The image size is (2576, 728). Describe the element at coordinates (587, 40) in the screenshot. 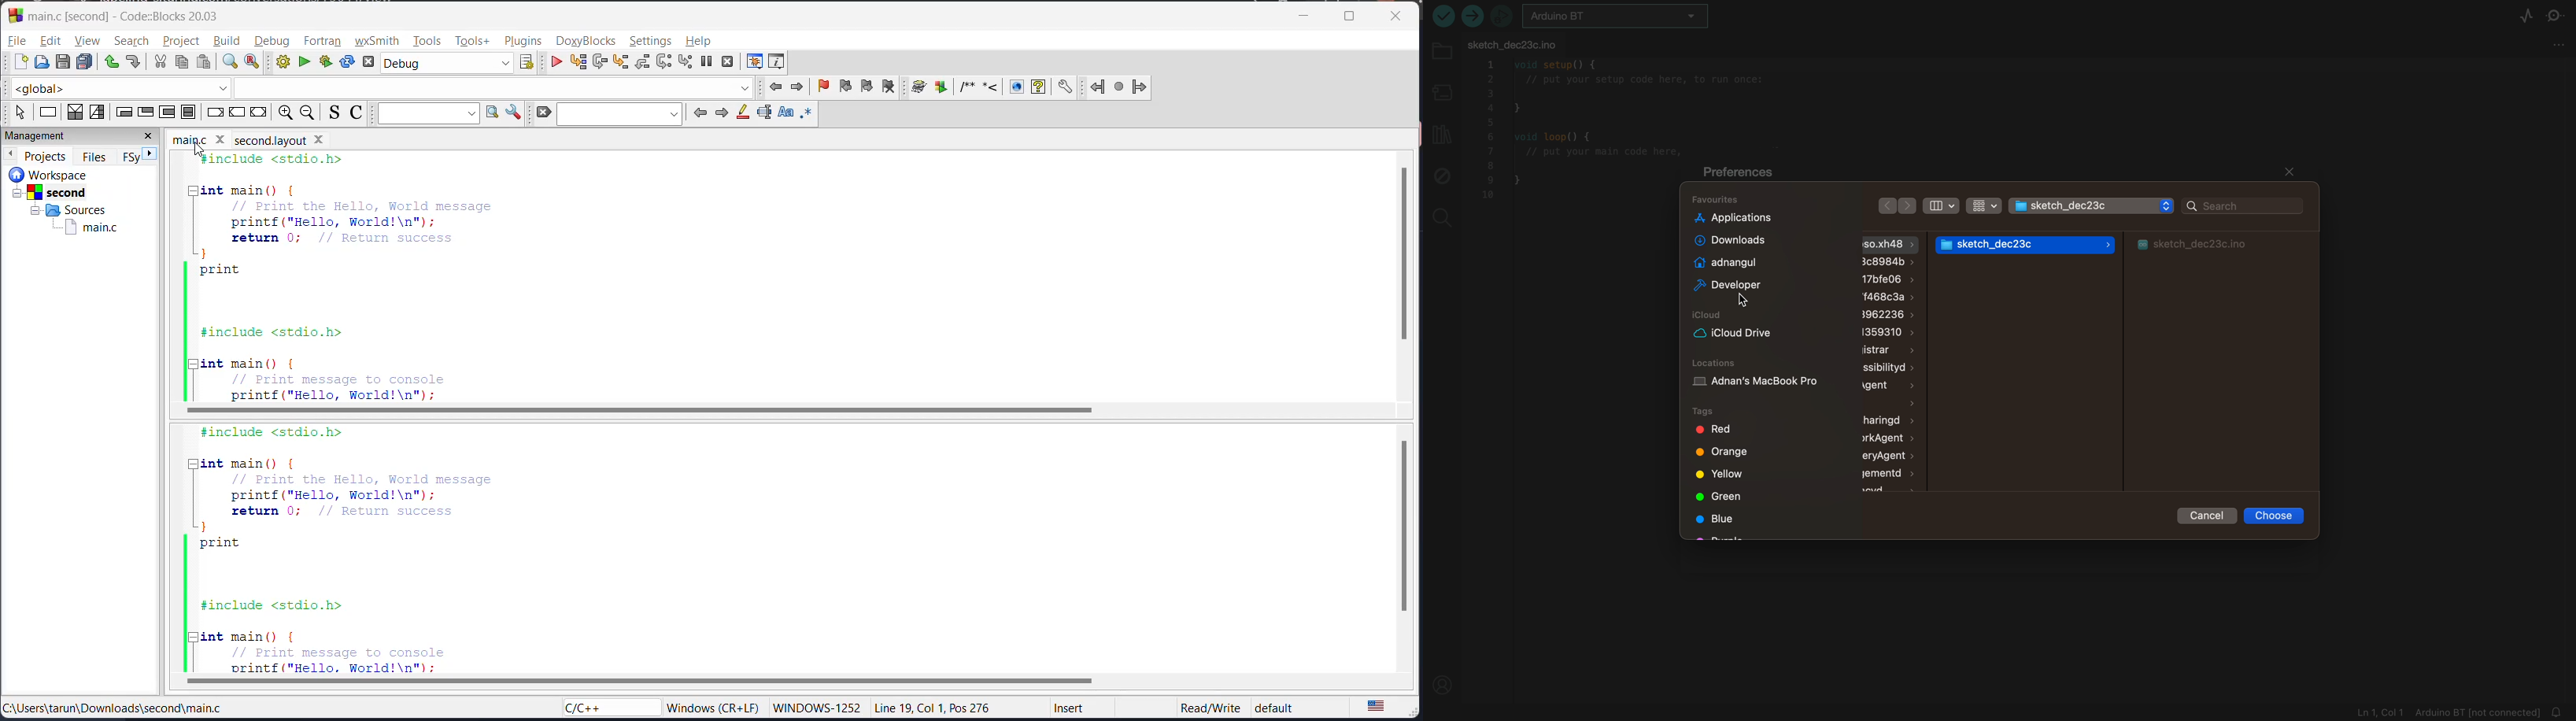

I see `doxyblocks` at that location.